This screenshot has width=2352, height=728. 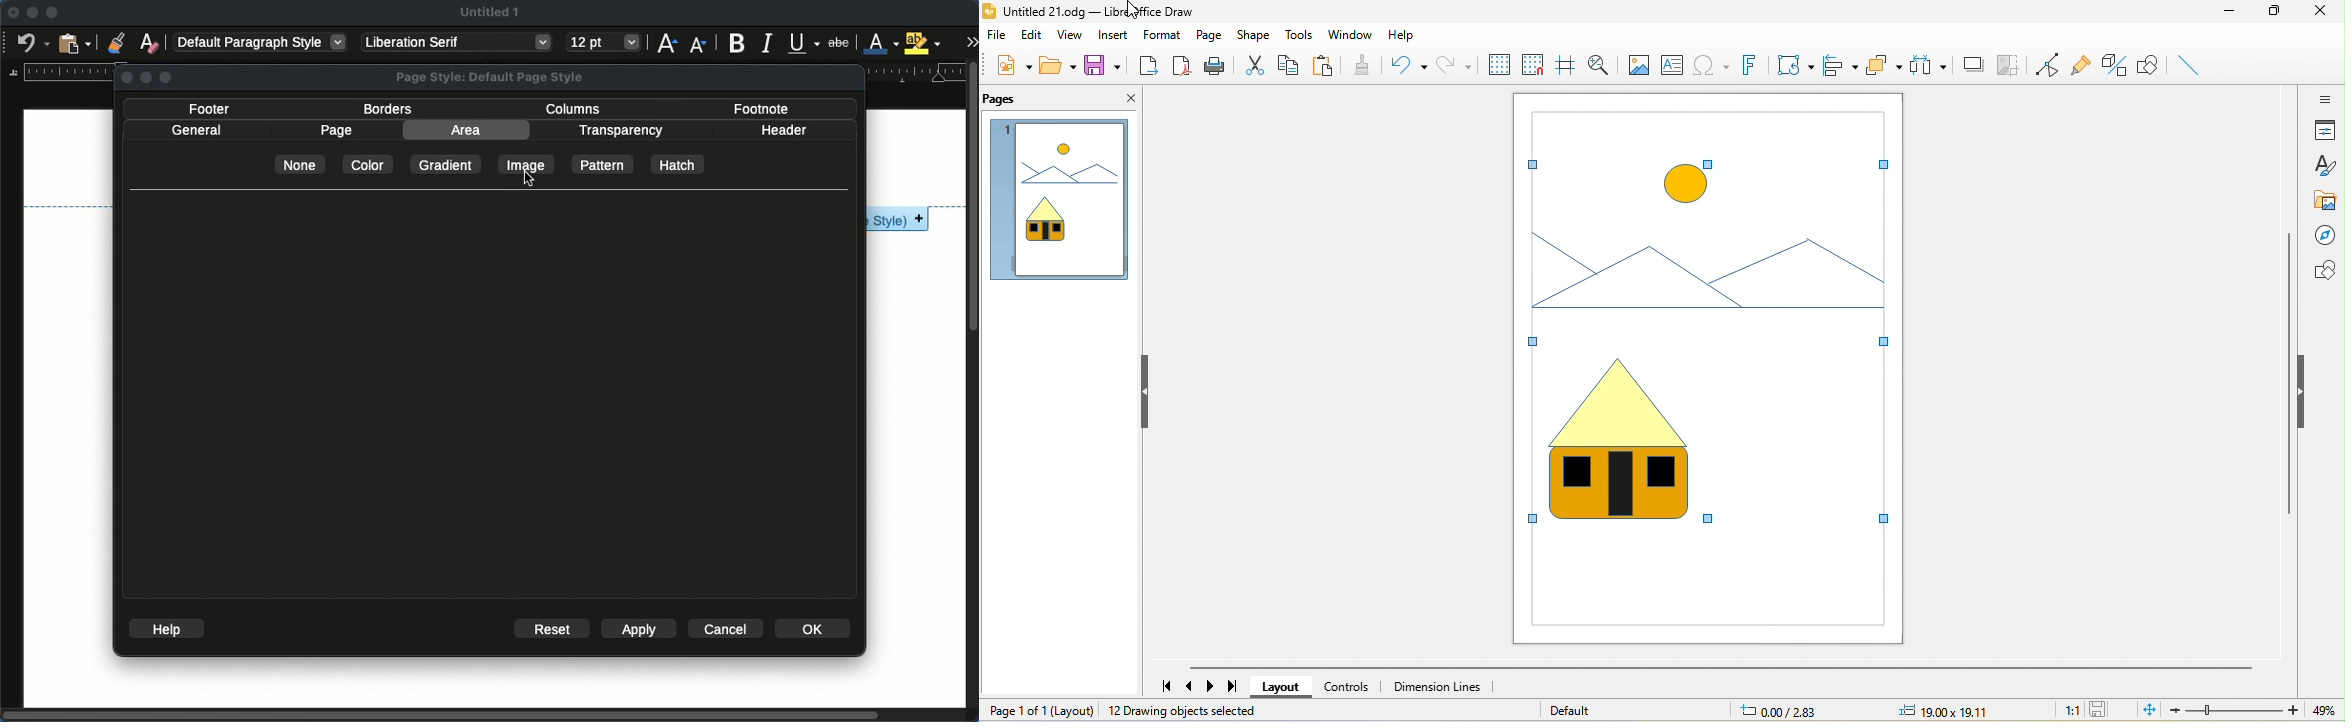 I want to click on hide, so click(x=1142, y=391).